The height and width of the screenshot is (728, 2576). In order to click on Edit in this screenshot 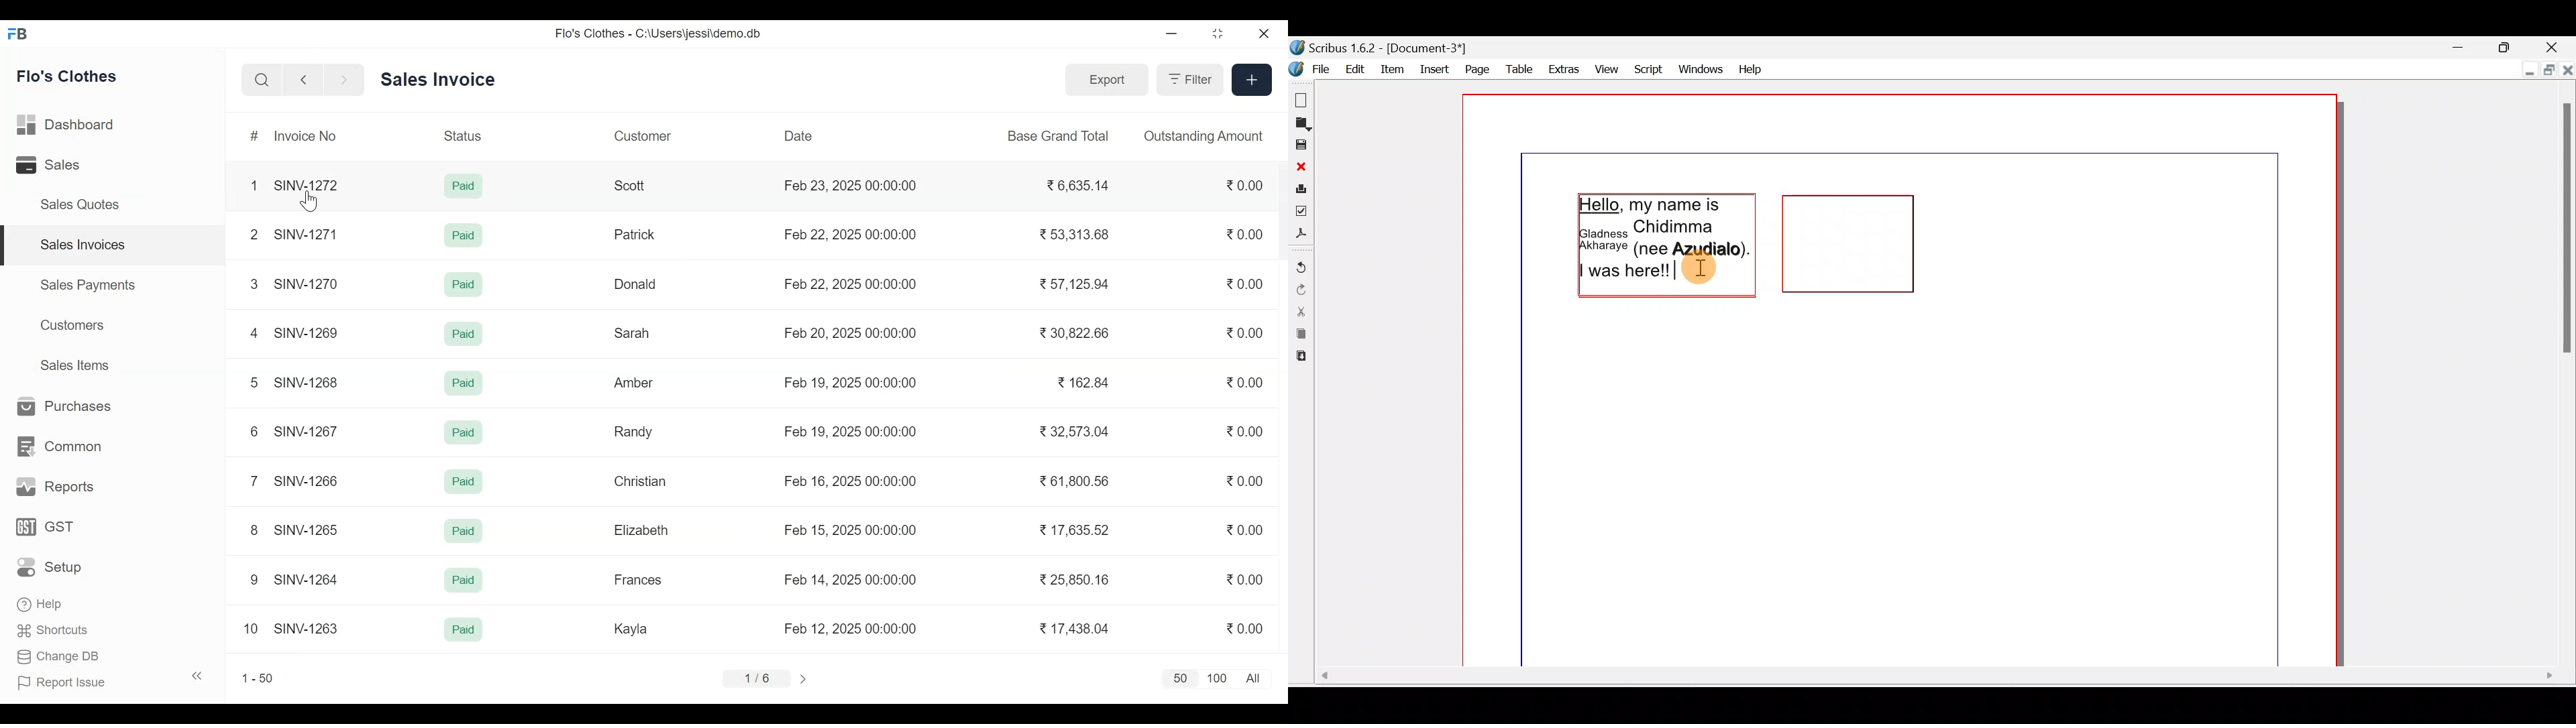, I will do `click(1356, 69)`.